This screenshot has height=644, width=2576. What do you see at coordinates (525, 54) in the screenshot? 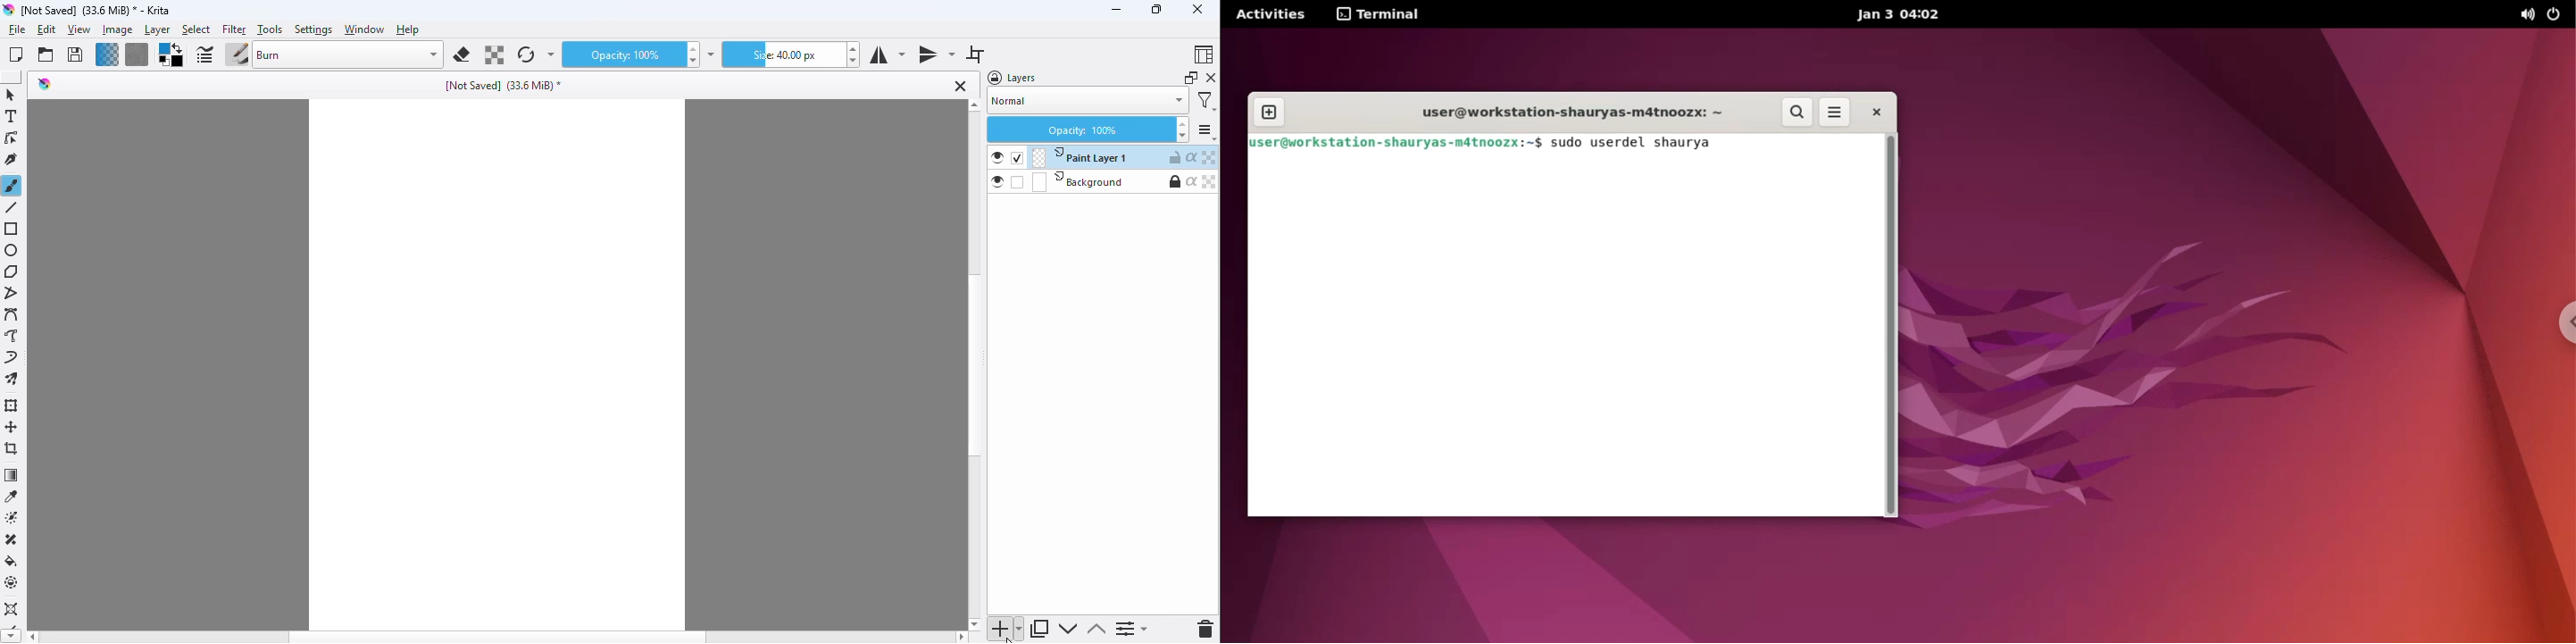
I see `reload original preset` at bounding box center [525, 54].